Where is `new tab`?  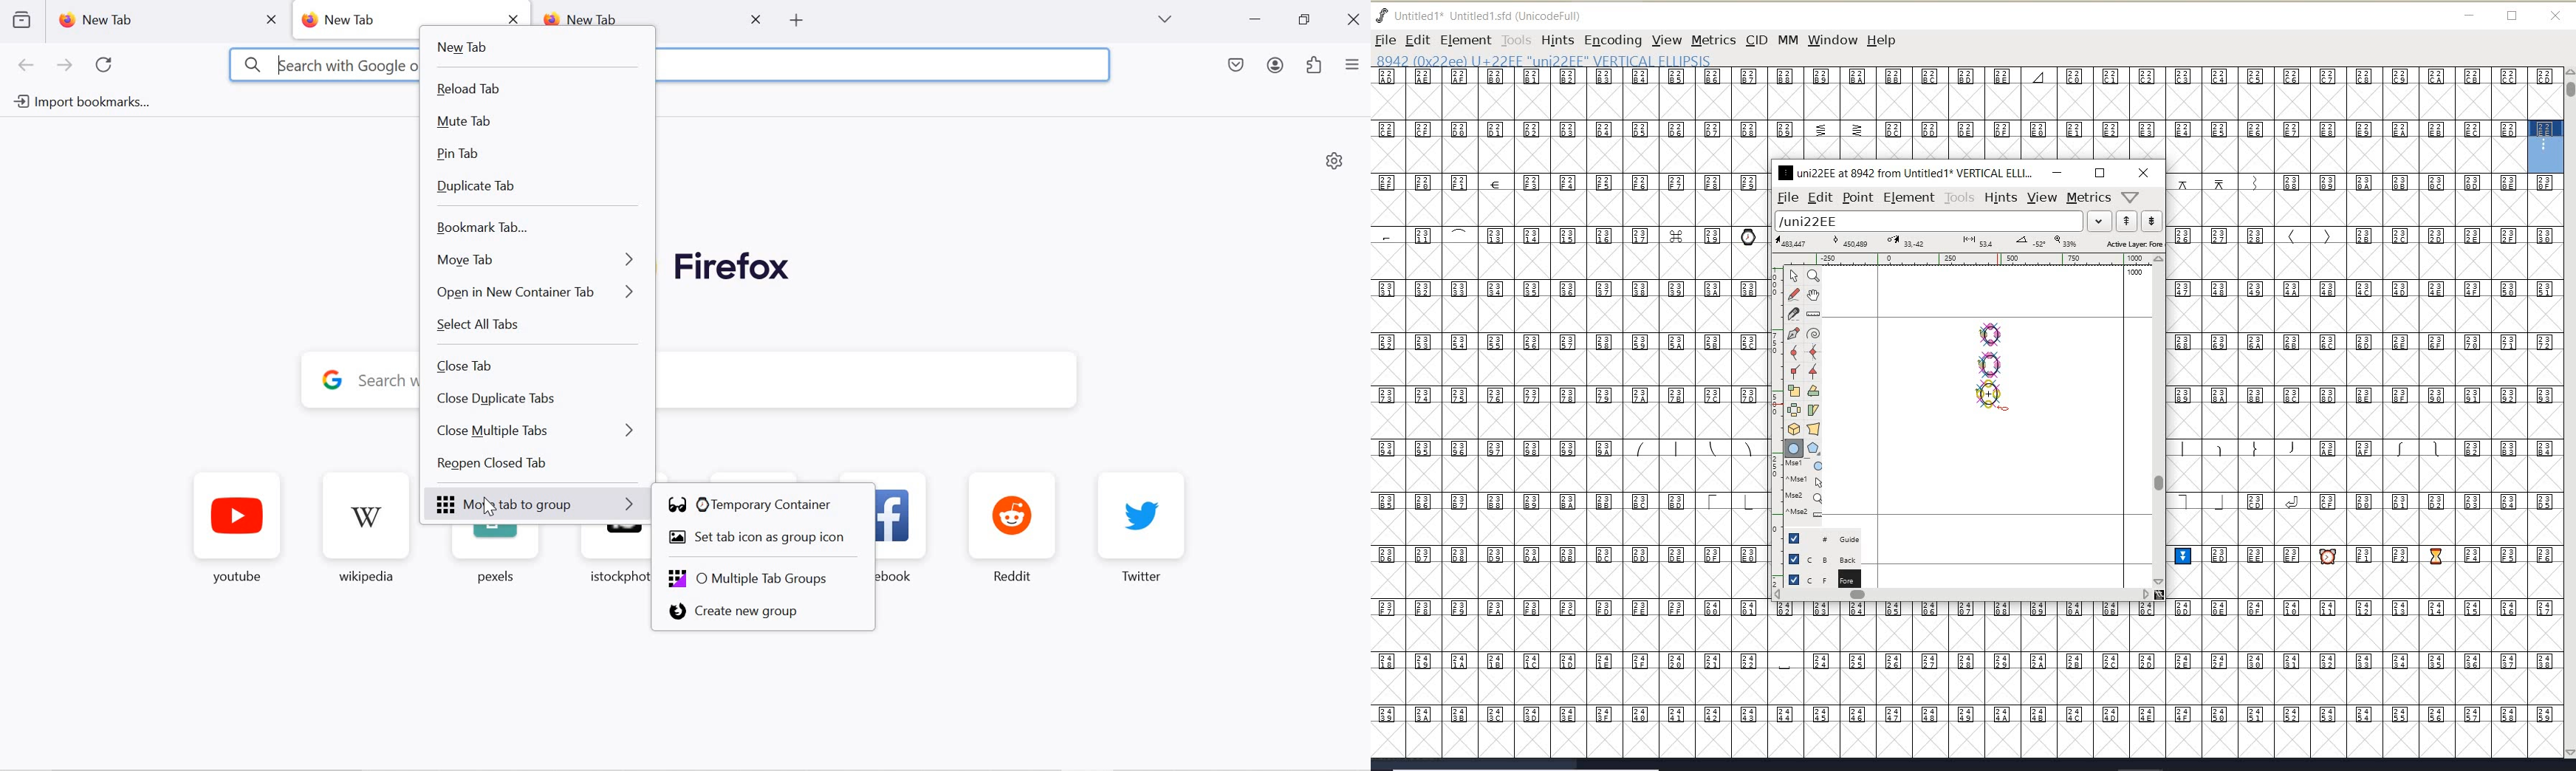 new tab is located at coordinates (539, 52).